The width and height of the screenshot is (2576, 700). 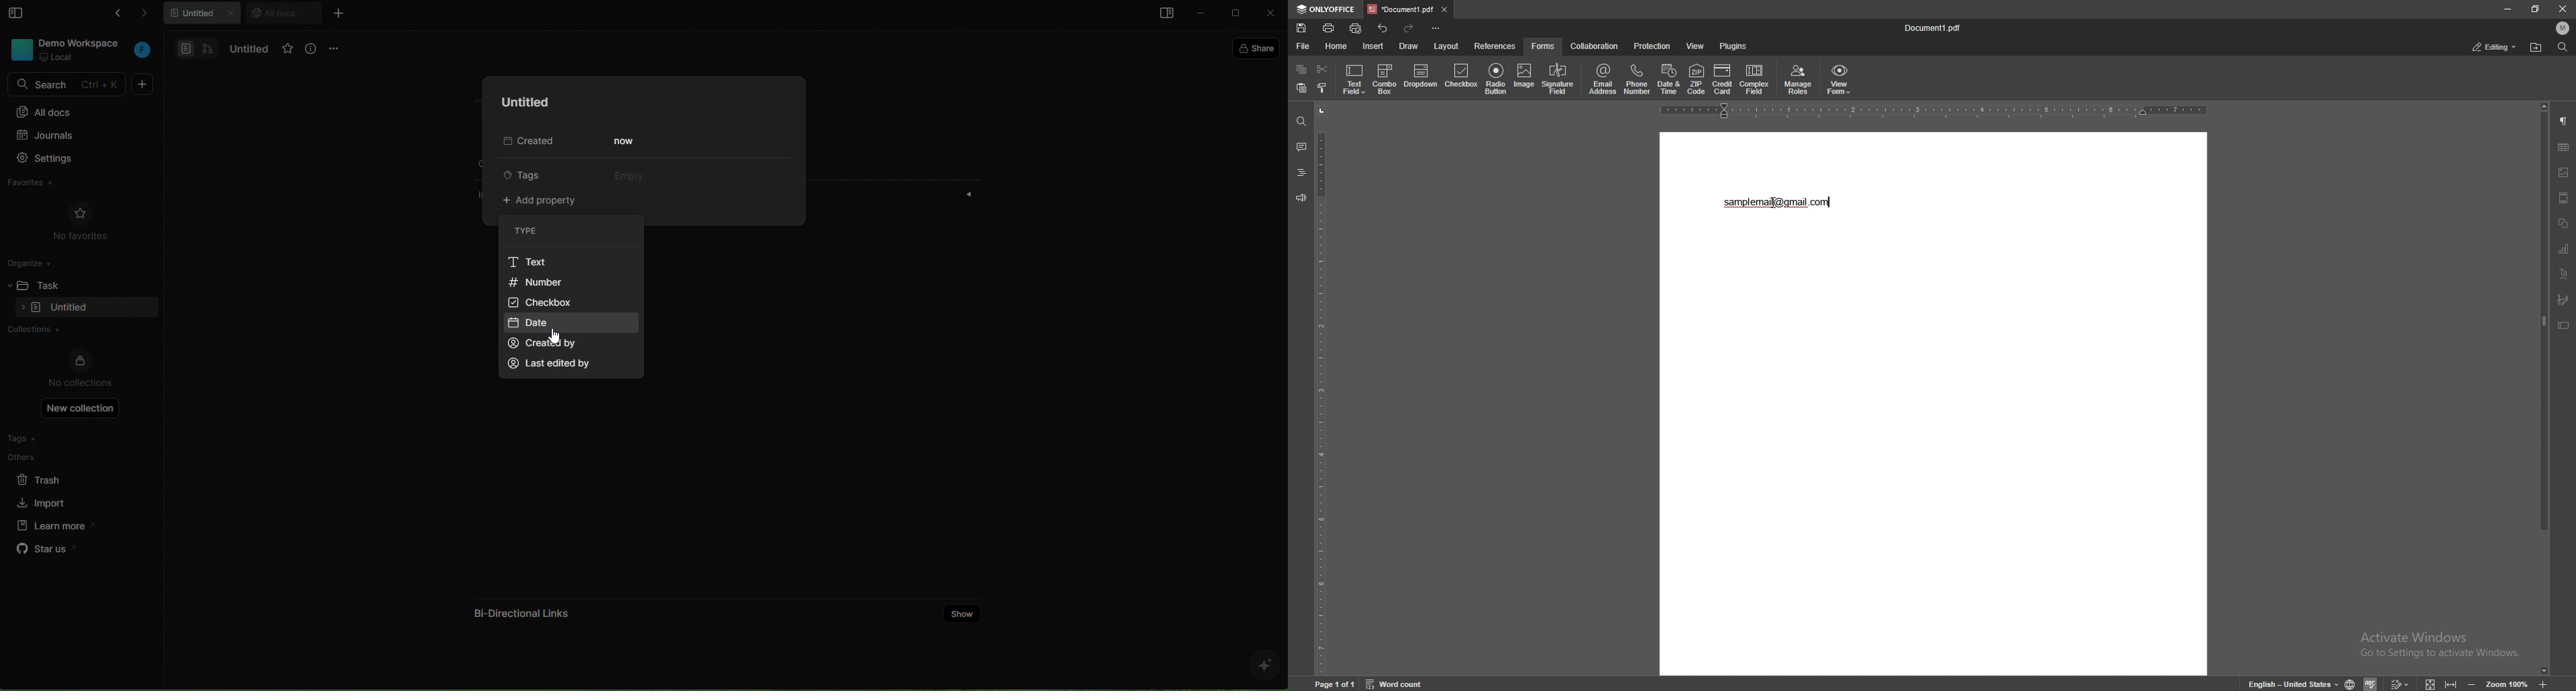 I want to click on forms, so click(x=1545, y=46).